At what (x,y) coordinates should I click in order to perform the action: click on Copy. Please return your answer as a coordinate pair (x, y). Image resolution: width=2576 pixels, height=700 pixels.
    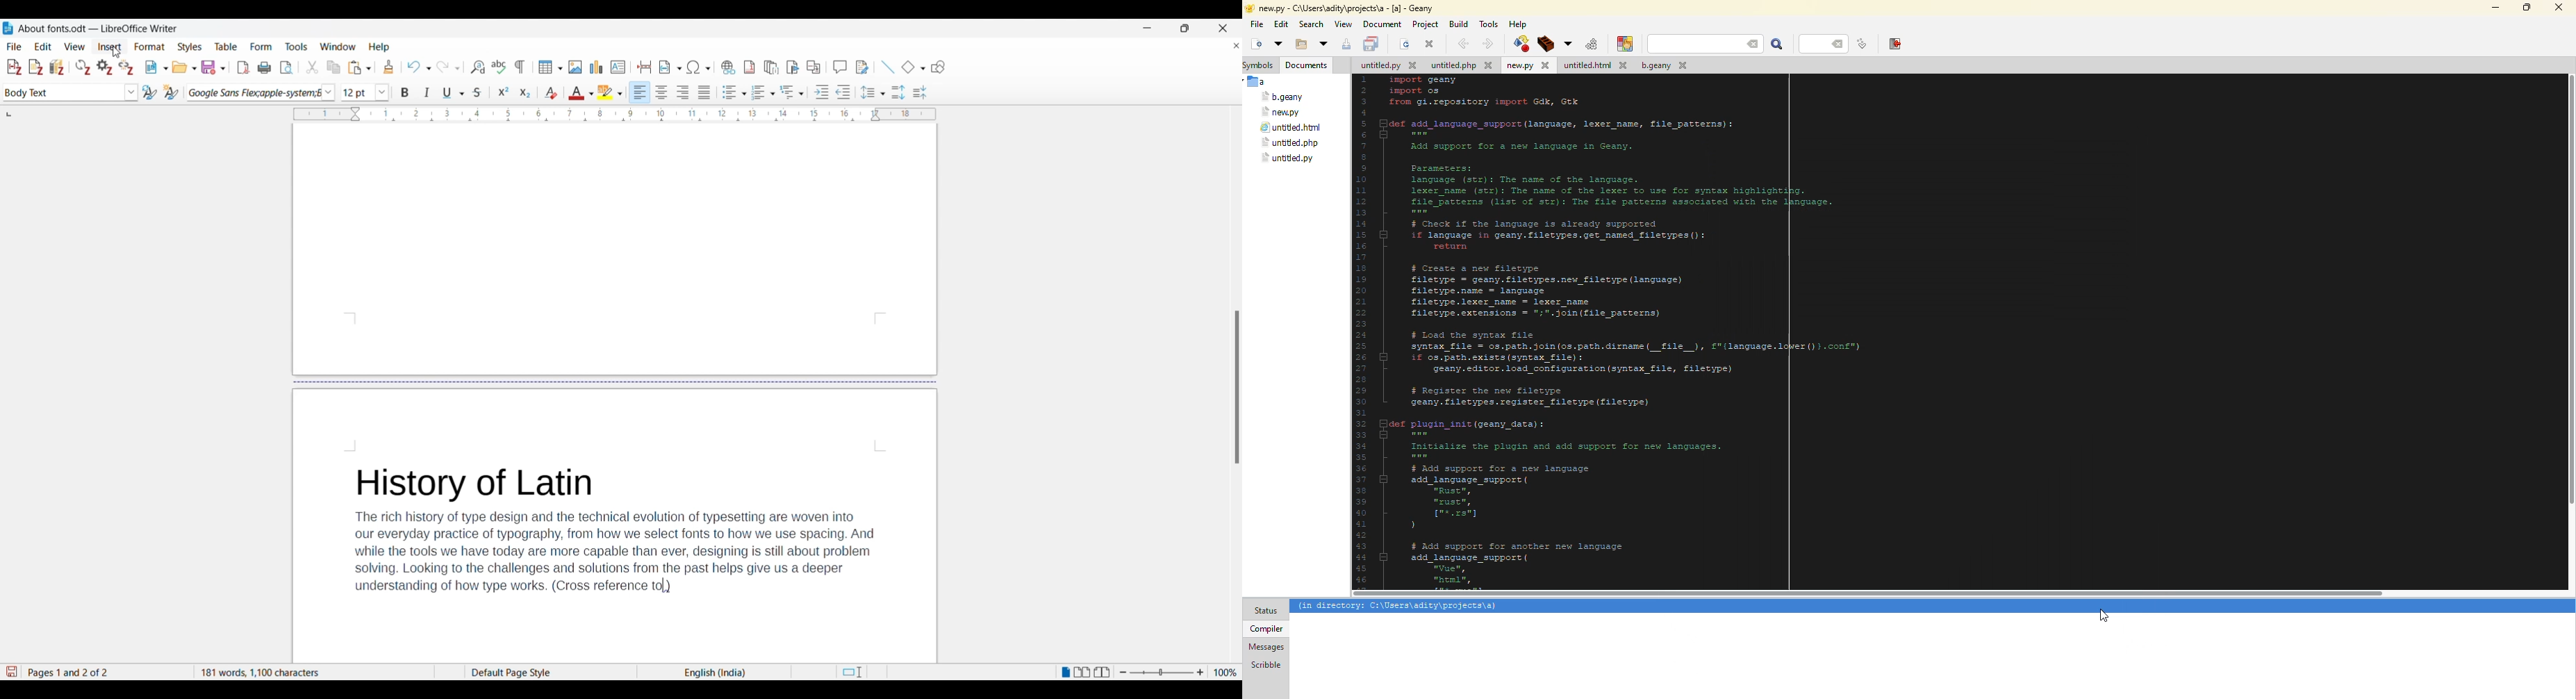
    Looking at the image, I should click on (334, 68).